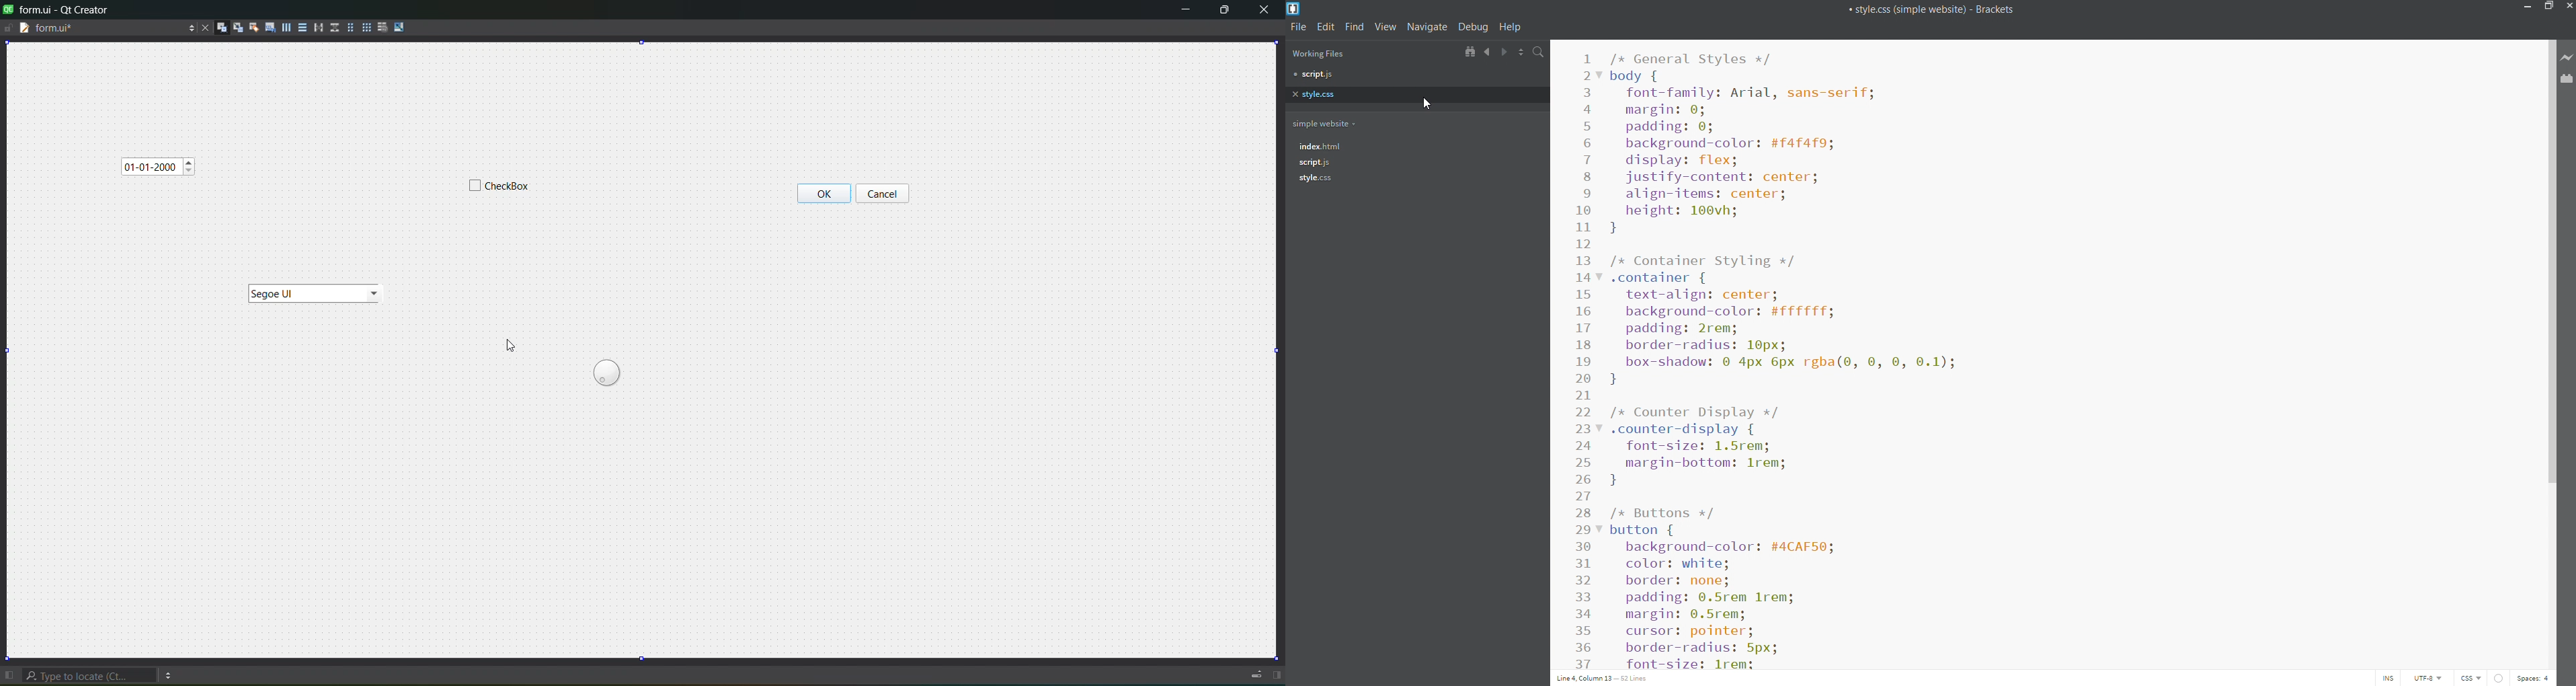 The width and height of the screenshot is (2576, 700). Describe the element at coordinates (9, 671) in the screenshot. I see `show left pane` at that location.